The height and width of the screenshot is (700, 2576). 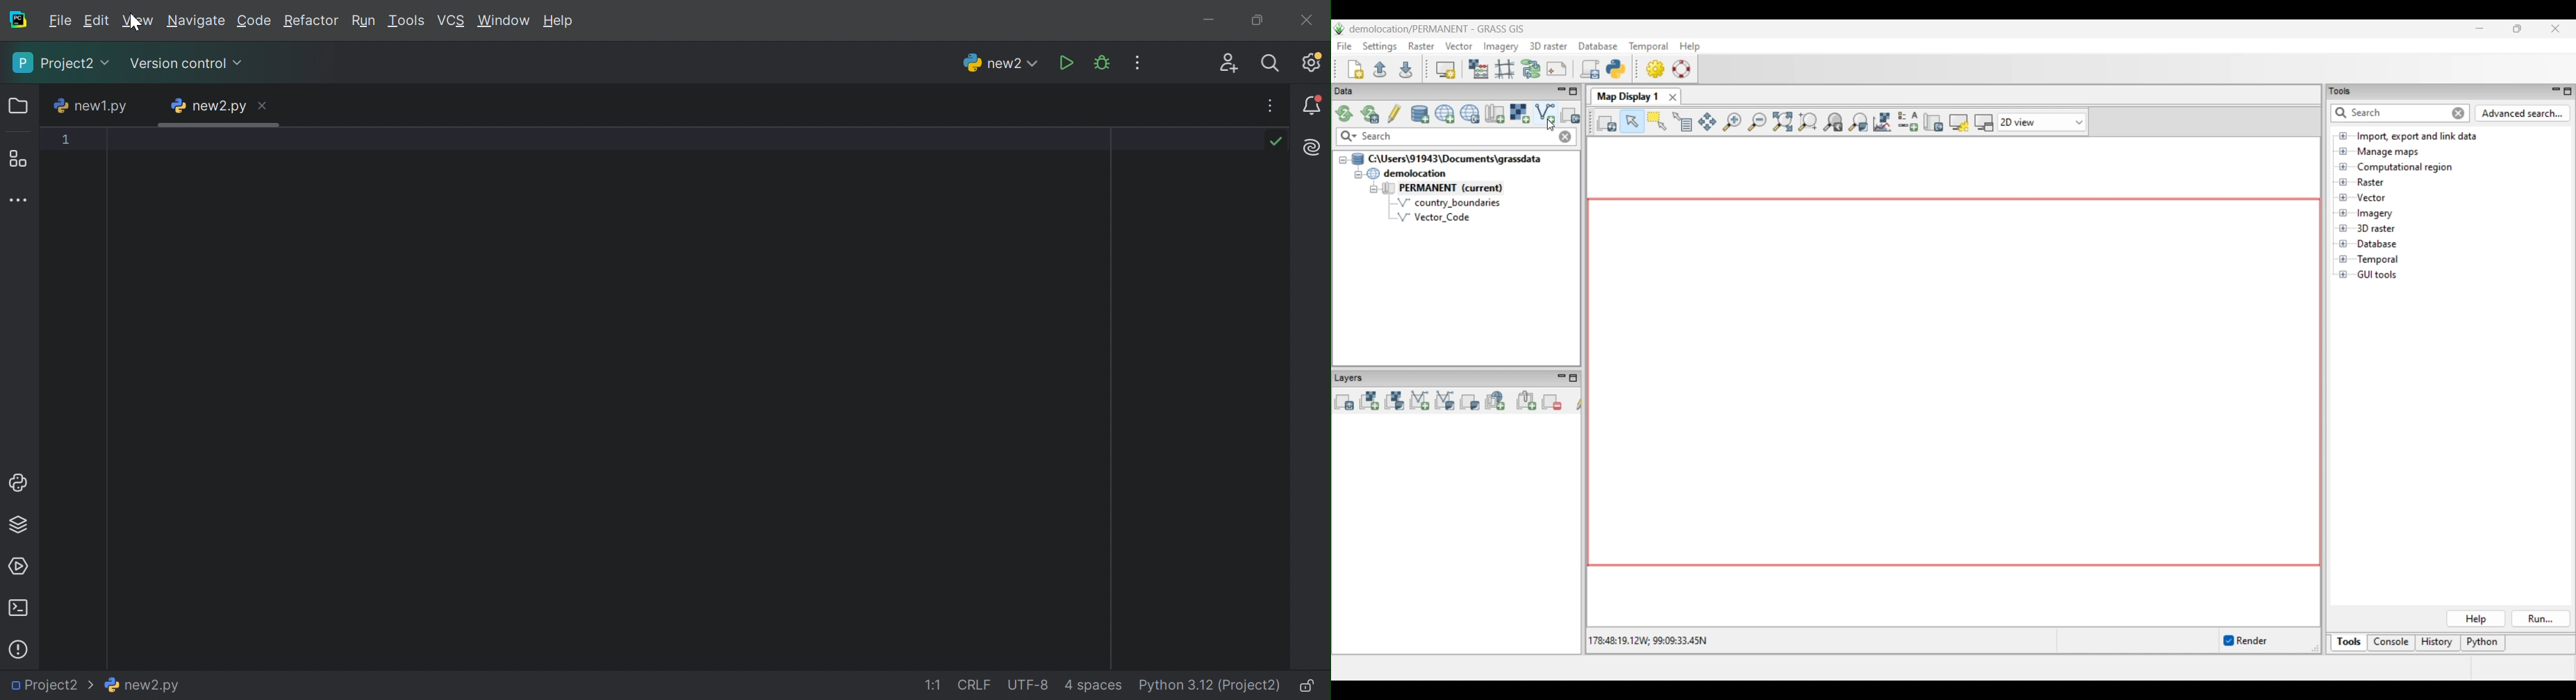 What do you see at coordinates (20, 649) in the screenshot?
I see `Problems` at bounding box center [20, 649].